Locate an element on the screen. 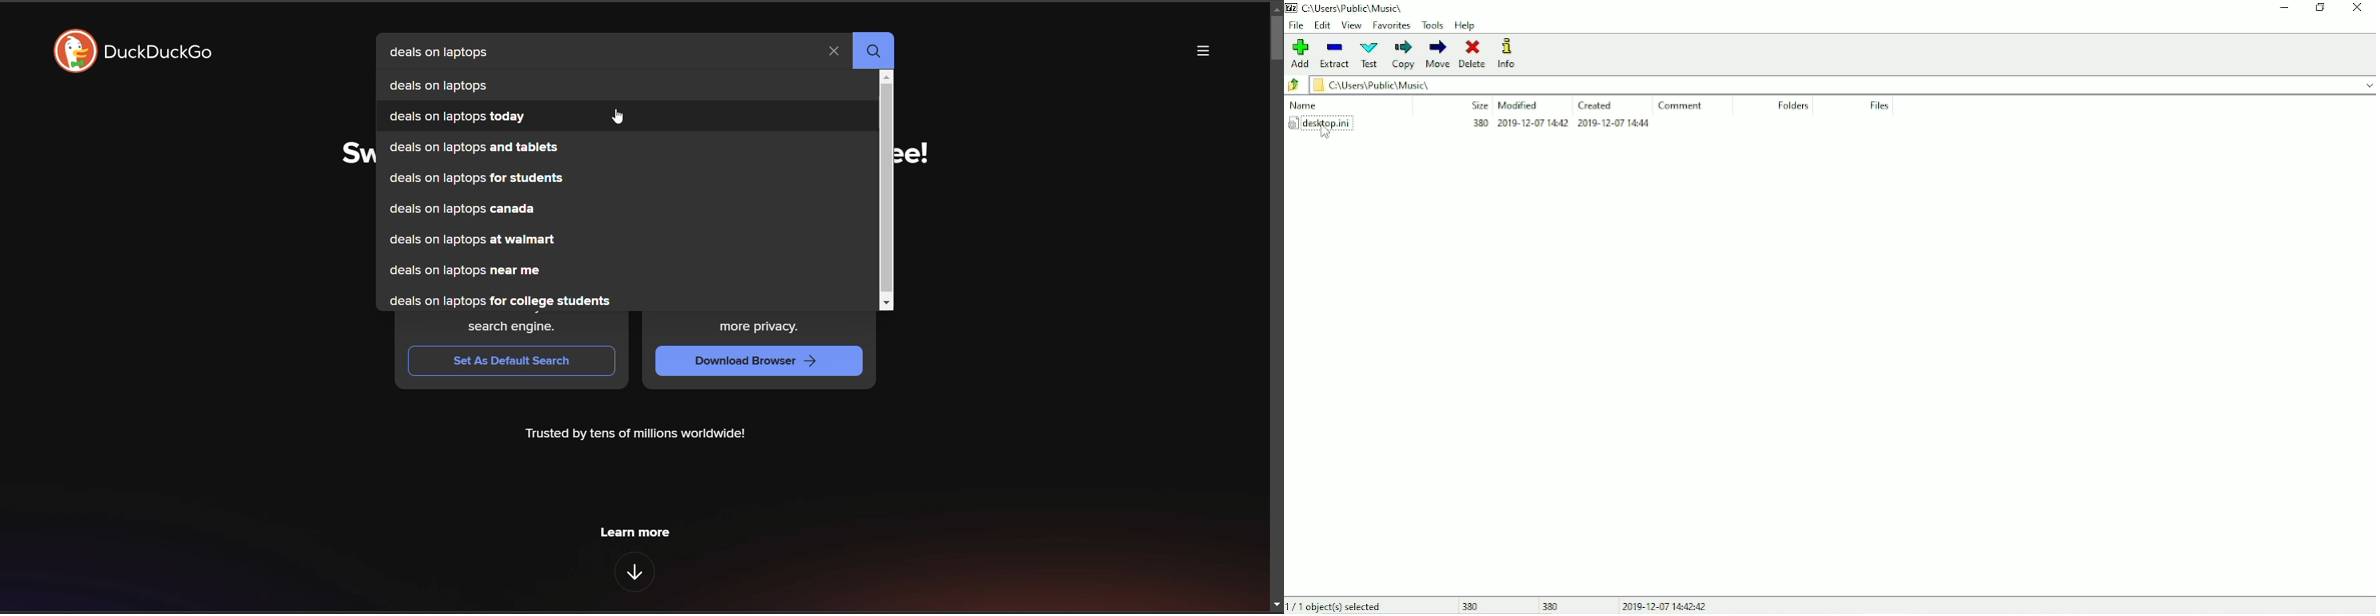 The height and width of the screenshot is (616, 2380). metadata is located at coordinates (637, 435).